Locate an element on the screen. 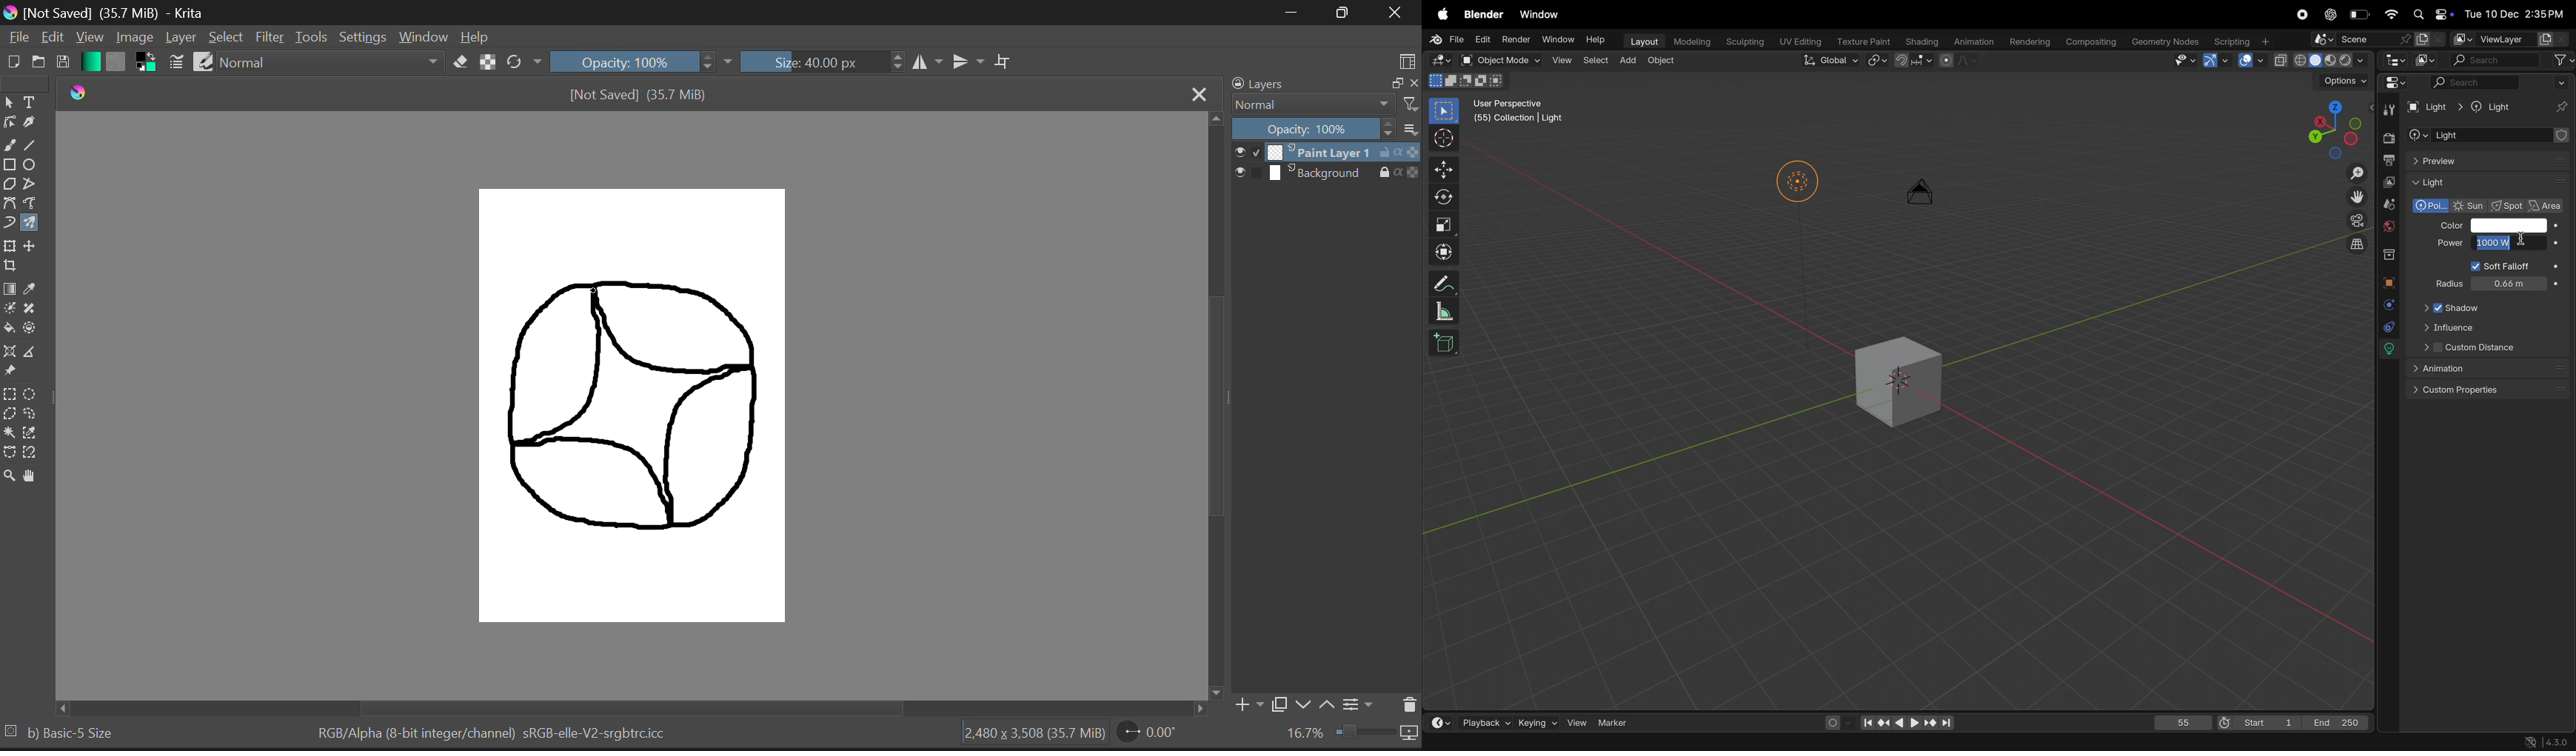 This screenshot has height=756, width=2576. Move Layer is located at coordinates (33, 247).